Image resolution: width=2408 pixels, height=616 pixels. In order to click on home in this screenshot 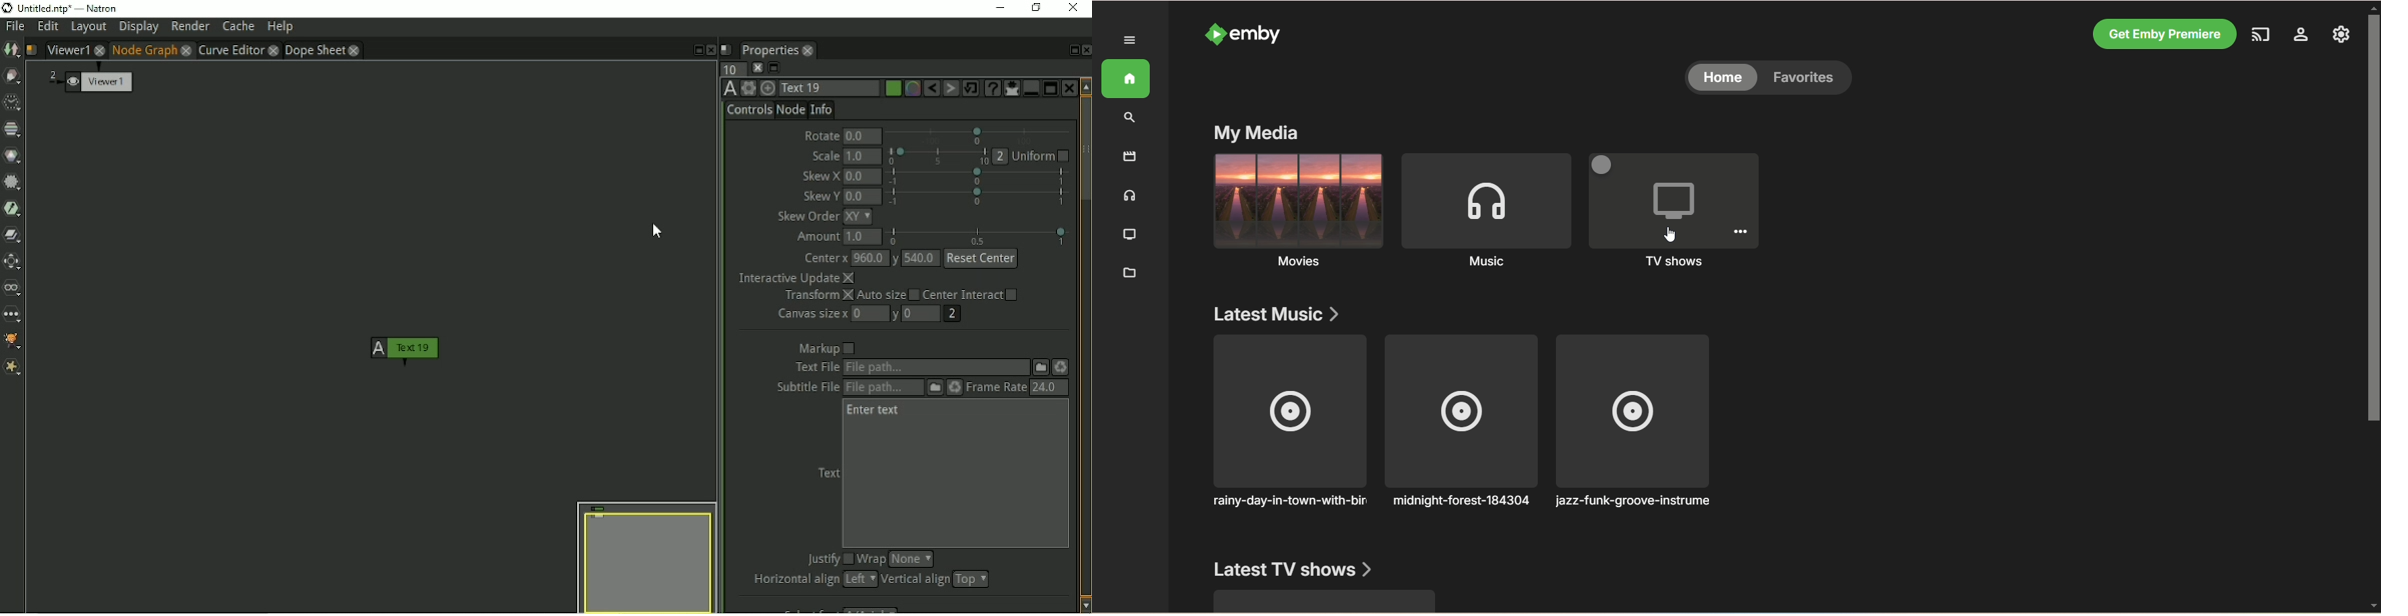, I will do `click(1124, 79)`.